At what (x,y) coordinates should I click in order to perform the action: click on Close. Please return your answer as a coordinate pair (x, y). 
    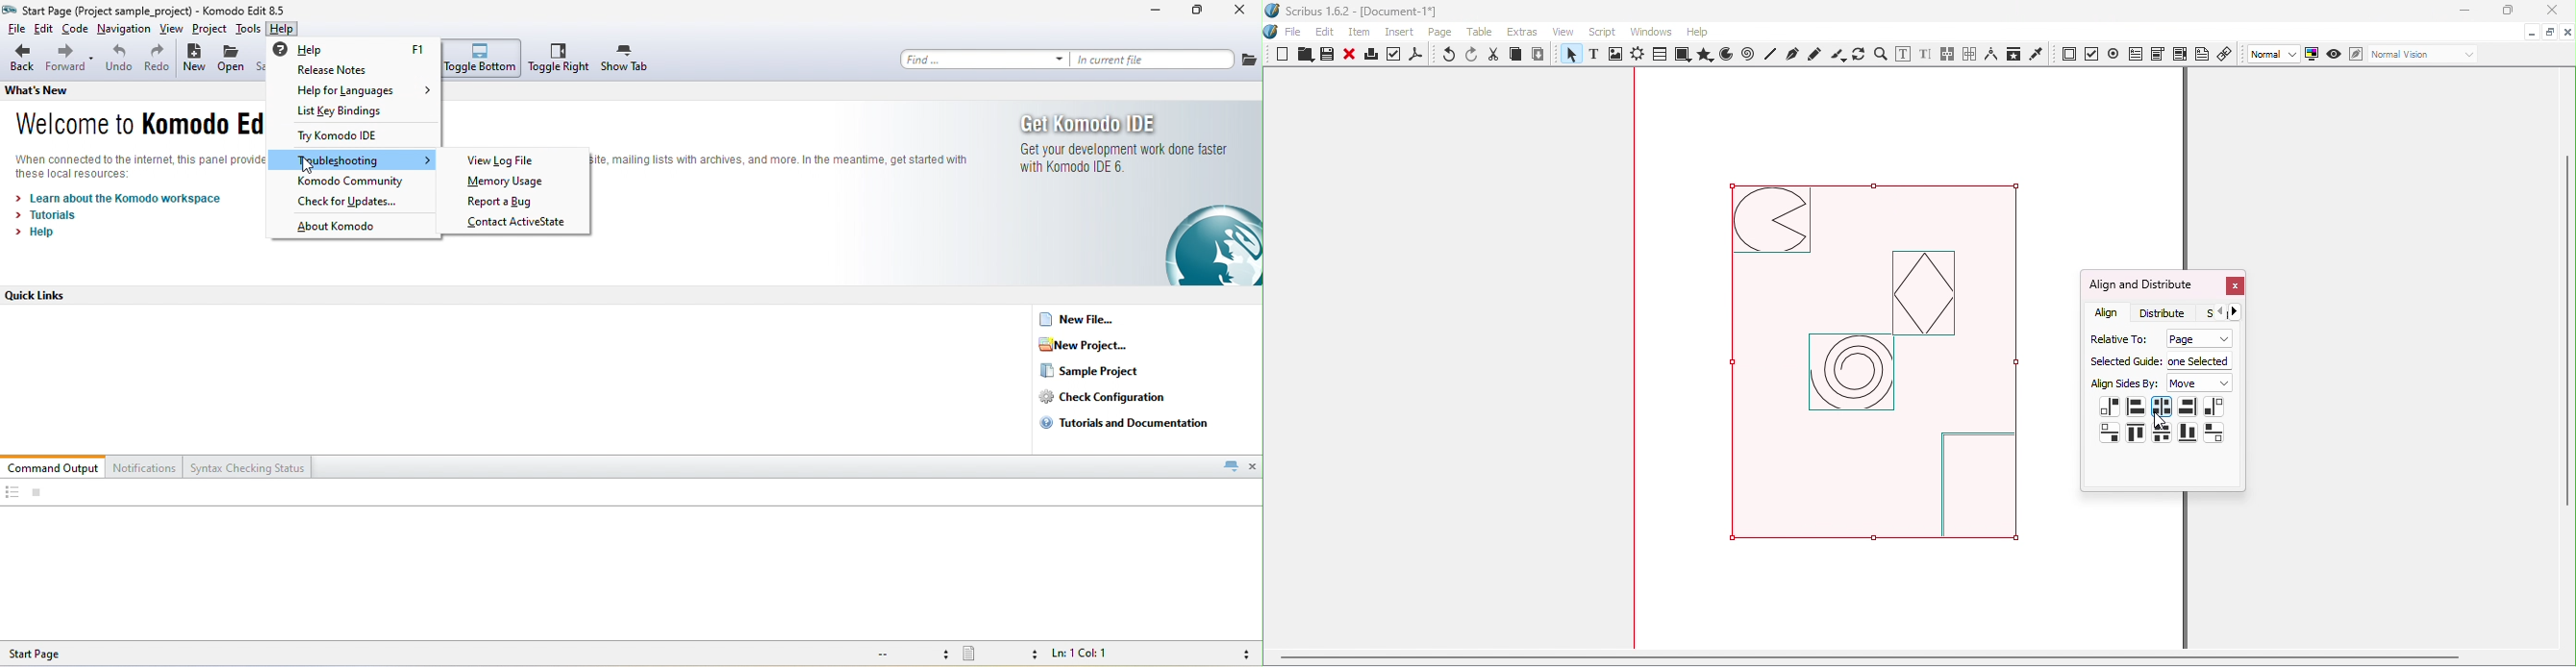
    Looking at the image, I should click on (2234, 287).